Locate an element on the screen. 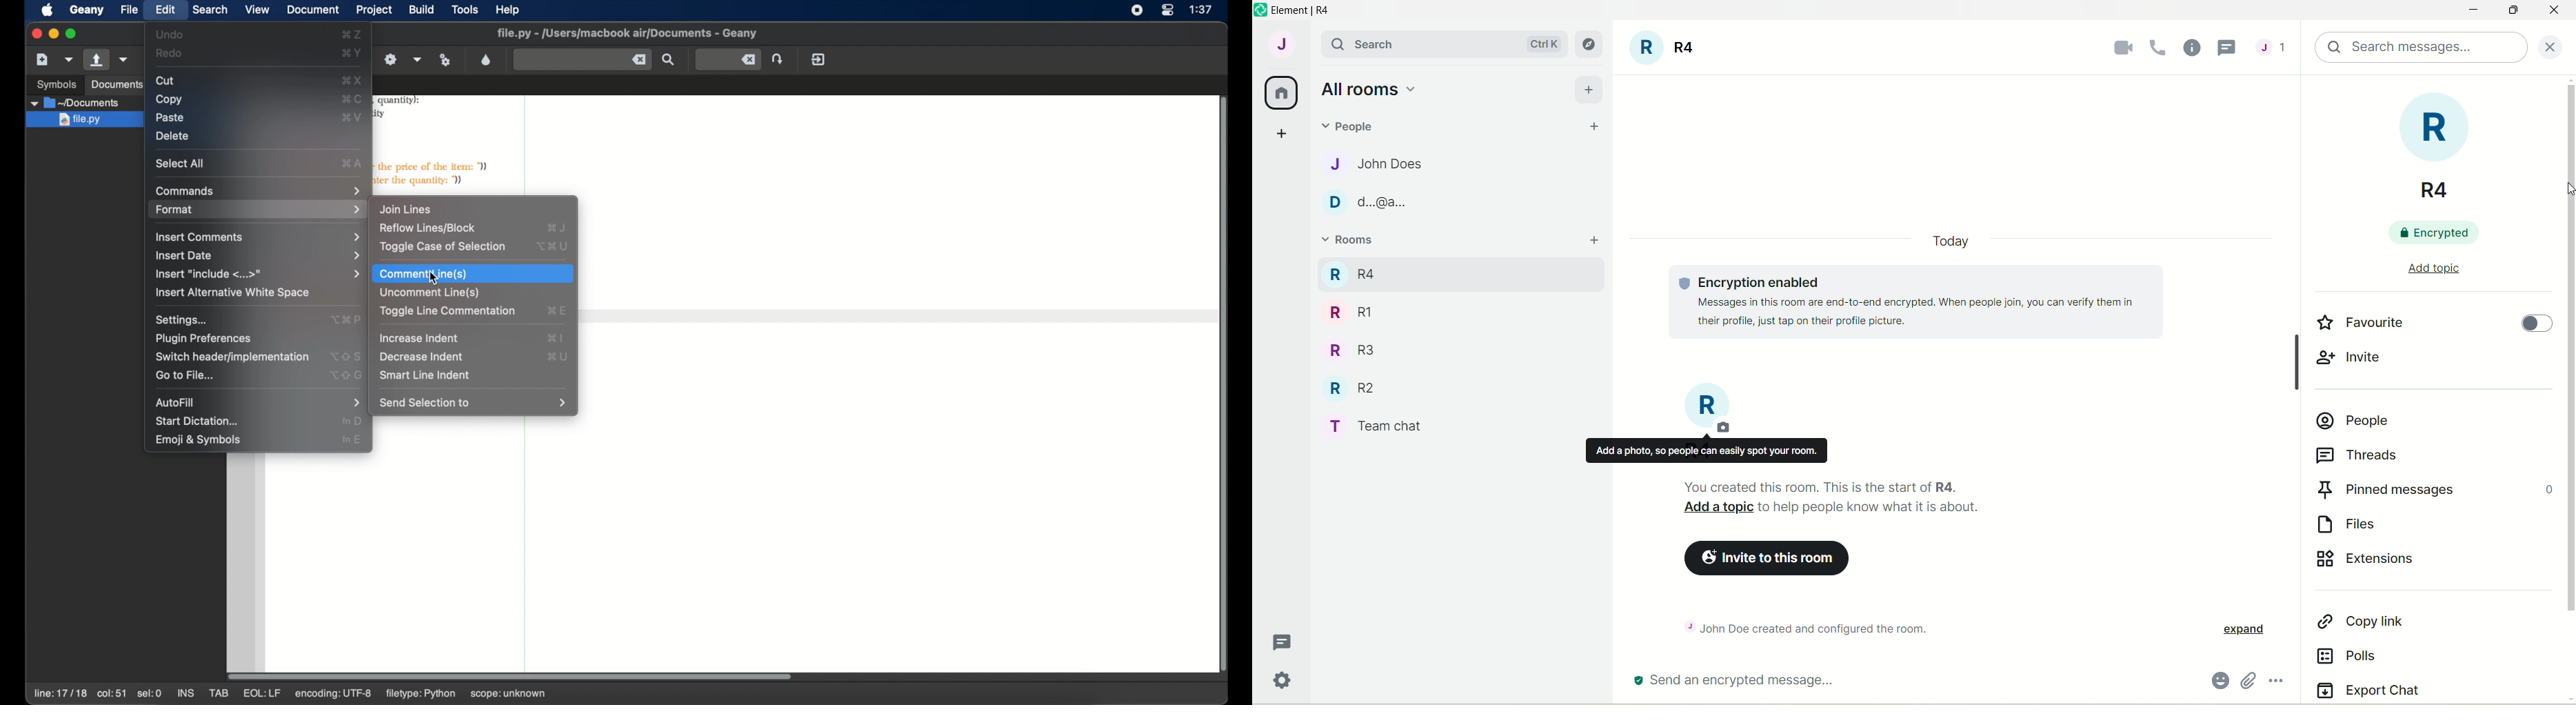 This screenshot has height=728, width=2576. view is located at coordinates (258, 8).